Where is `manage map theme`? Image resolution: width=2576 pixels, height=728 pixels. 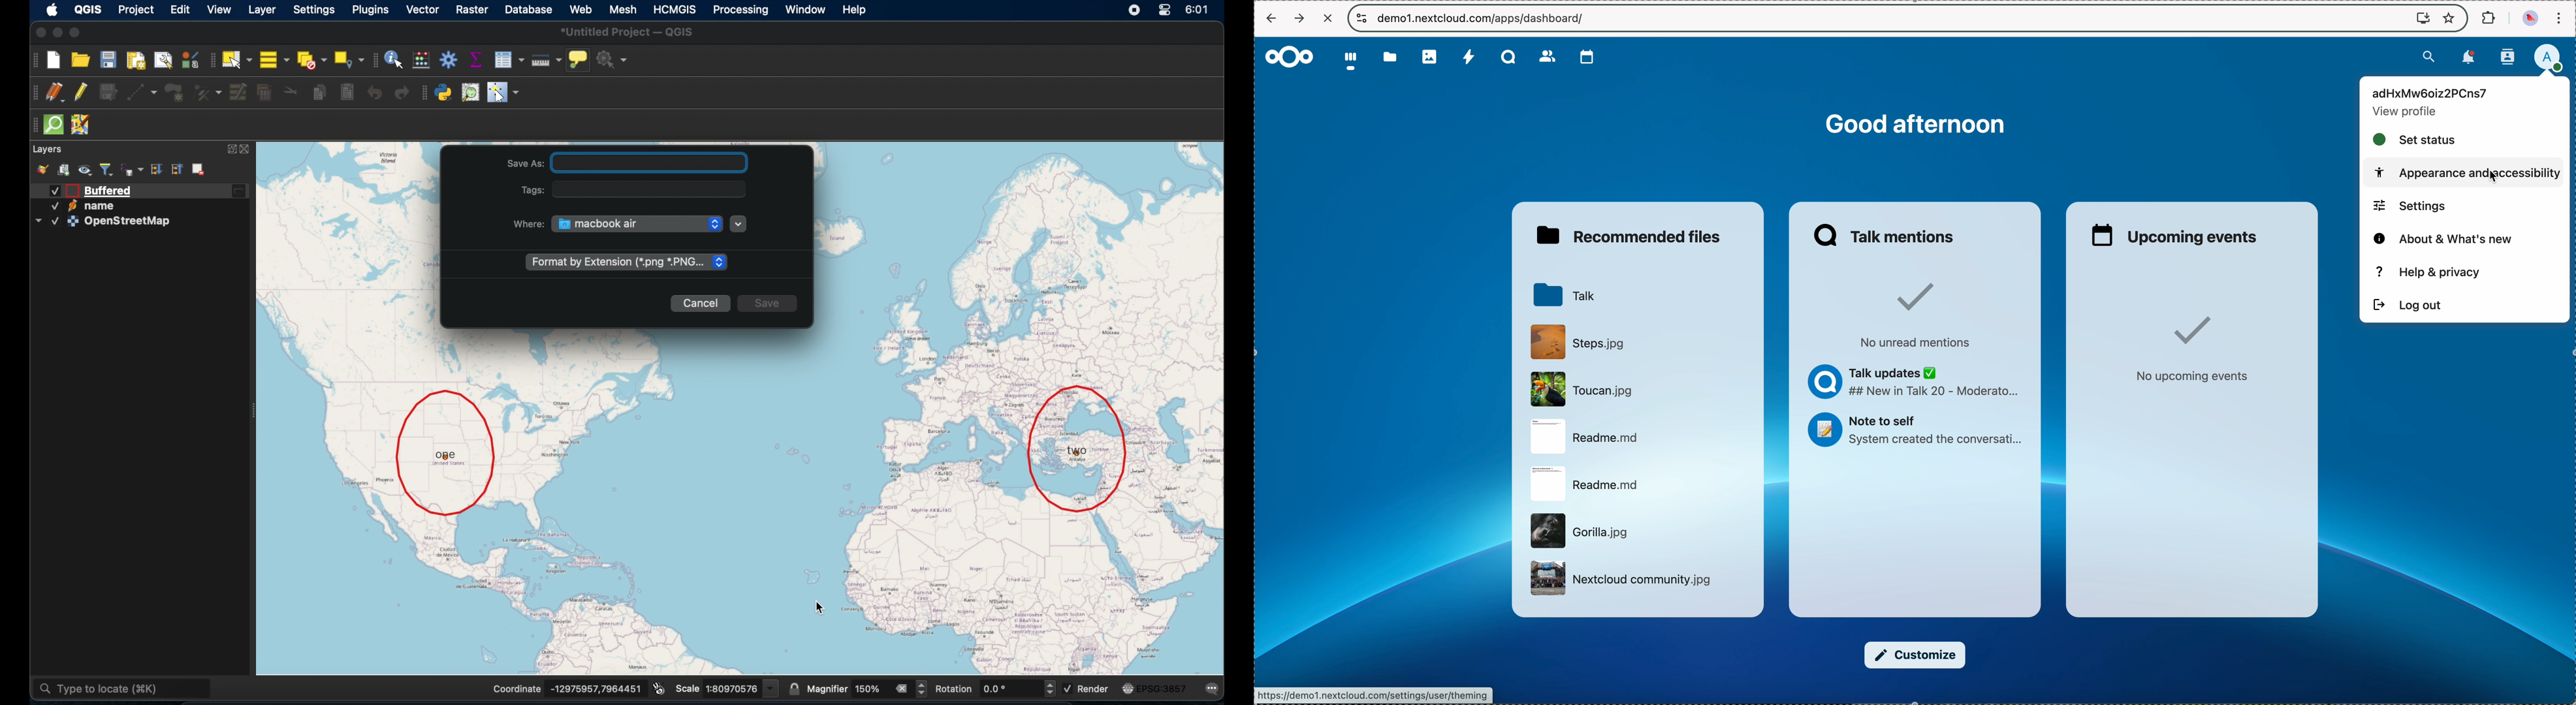
manage map theme is located at coordinates (86, 170).